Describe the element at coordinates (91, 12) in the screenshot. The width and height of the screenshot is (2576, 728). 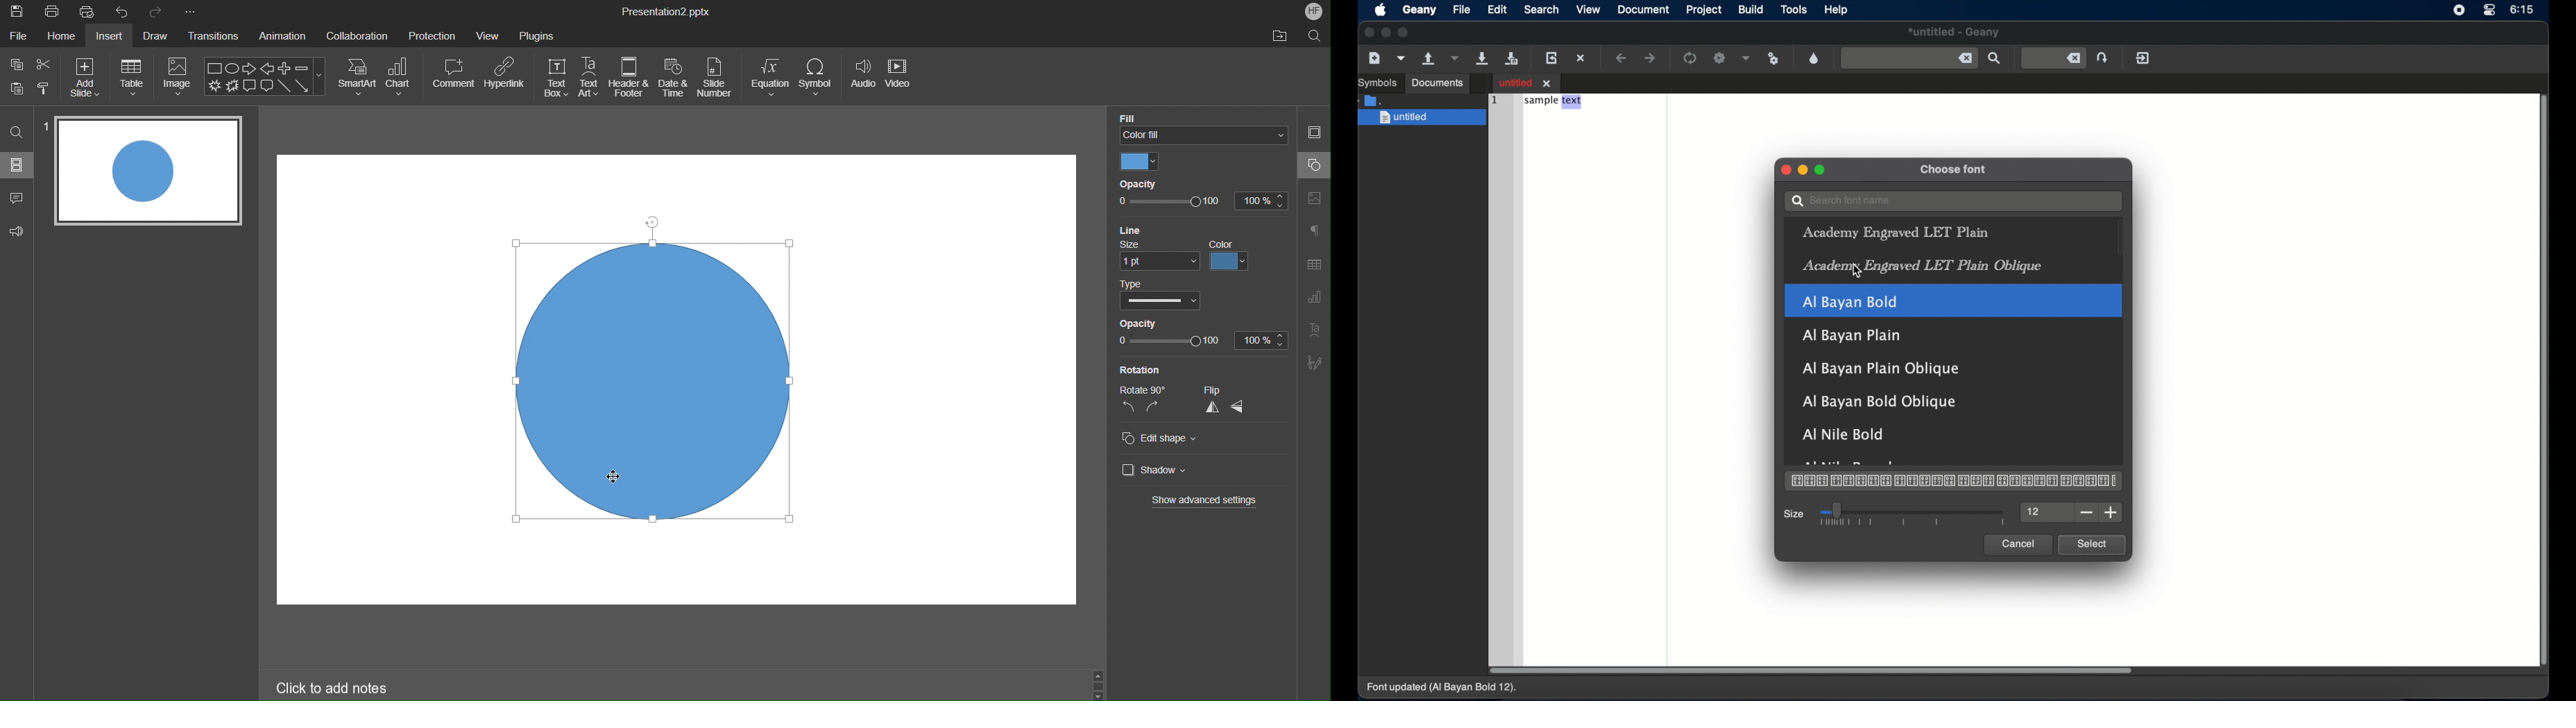
I see `Quick Print` at that location.